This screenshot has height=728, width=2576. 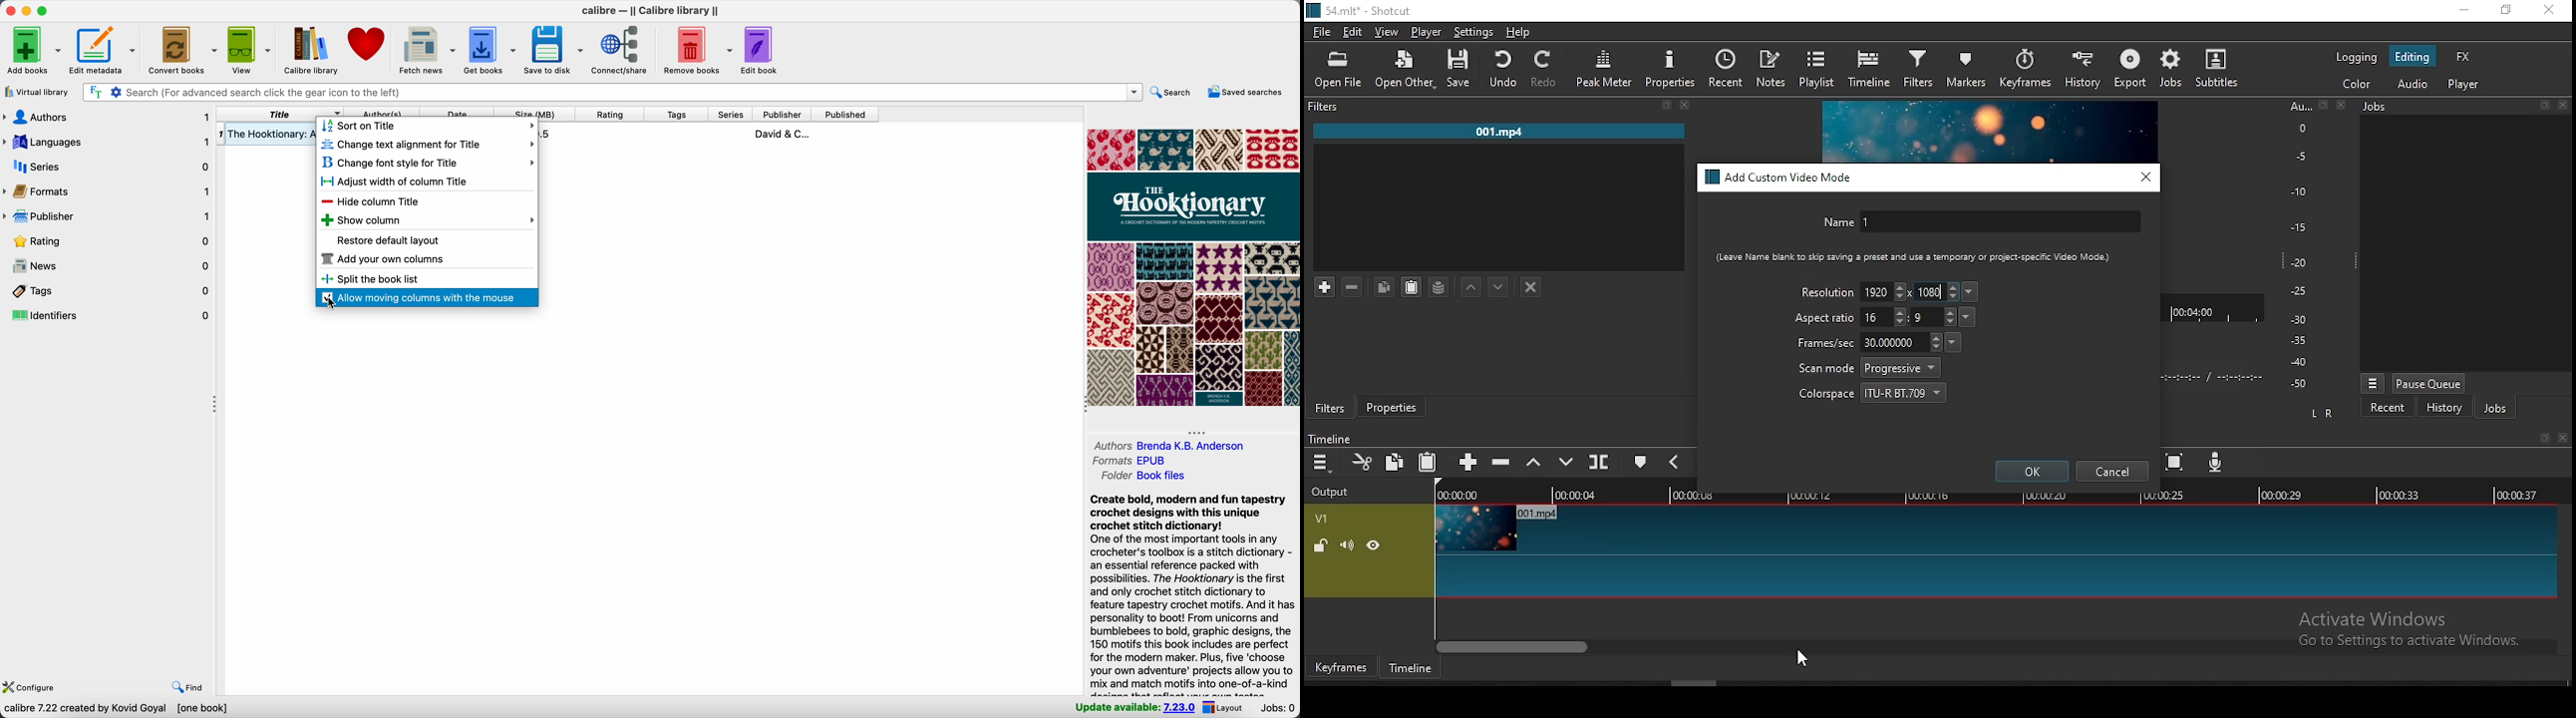 I want to click on virtual library, so click(x=39, y=92).